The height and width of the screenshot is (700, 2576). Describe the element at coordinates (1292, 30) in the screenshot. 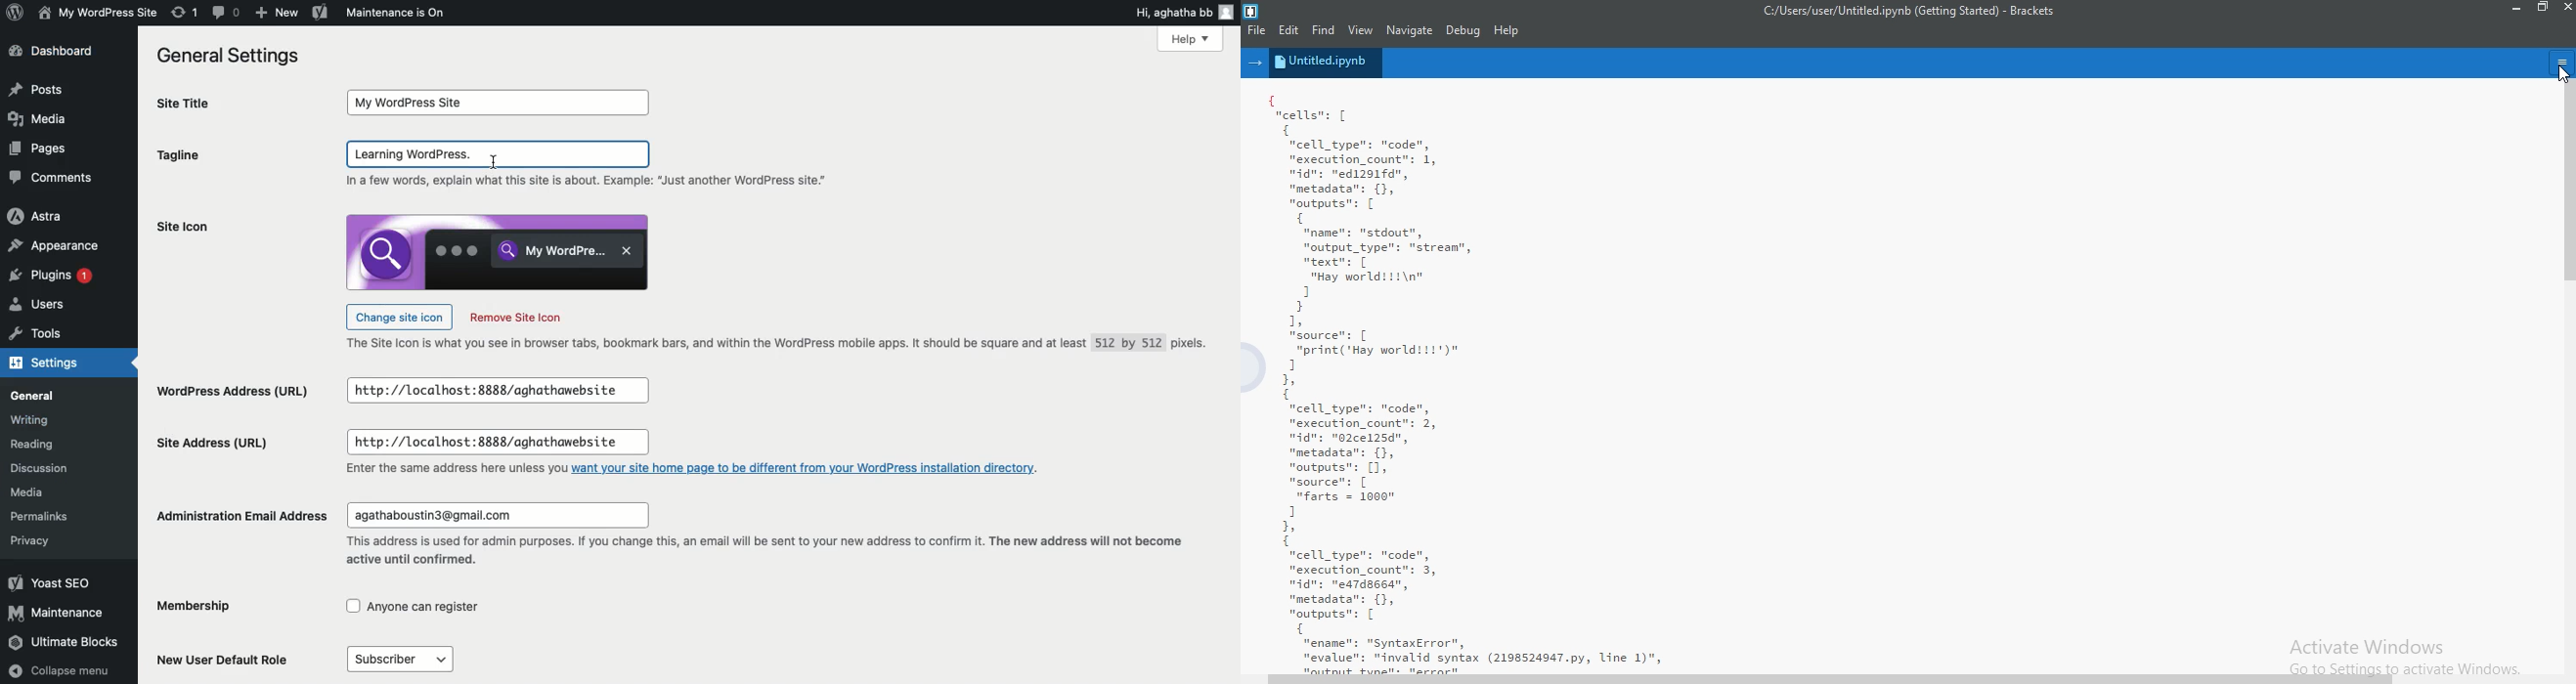

I see `Edit` at that location.